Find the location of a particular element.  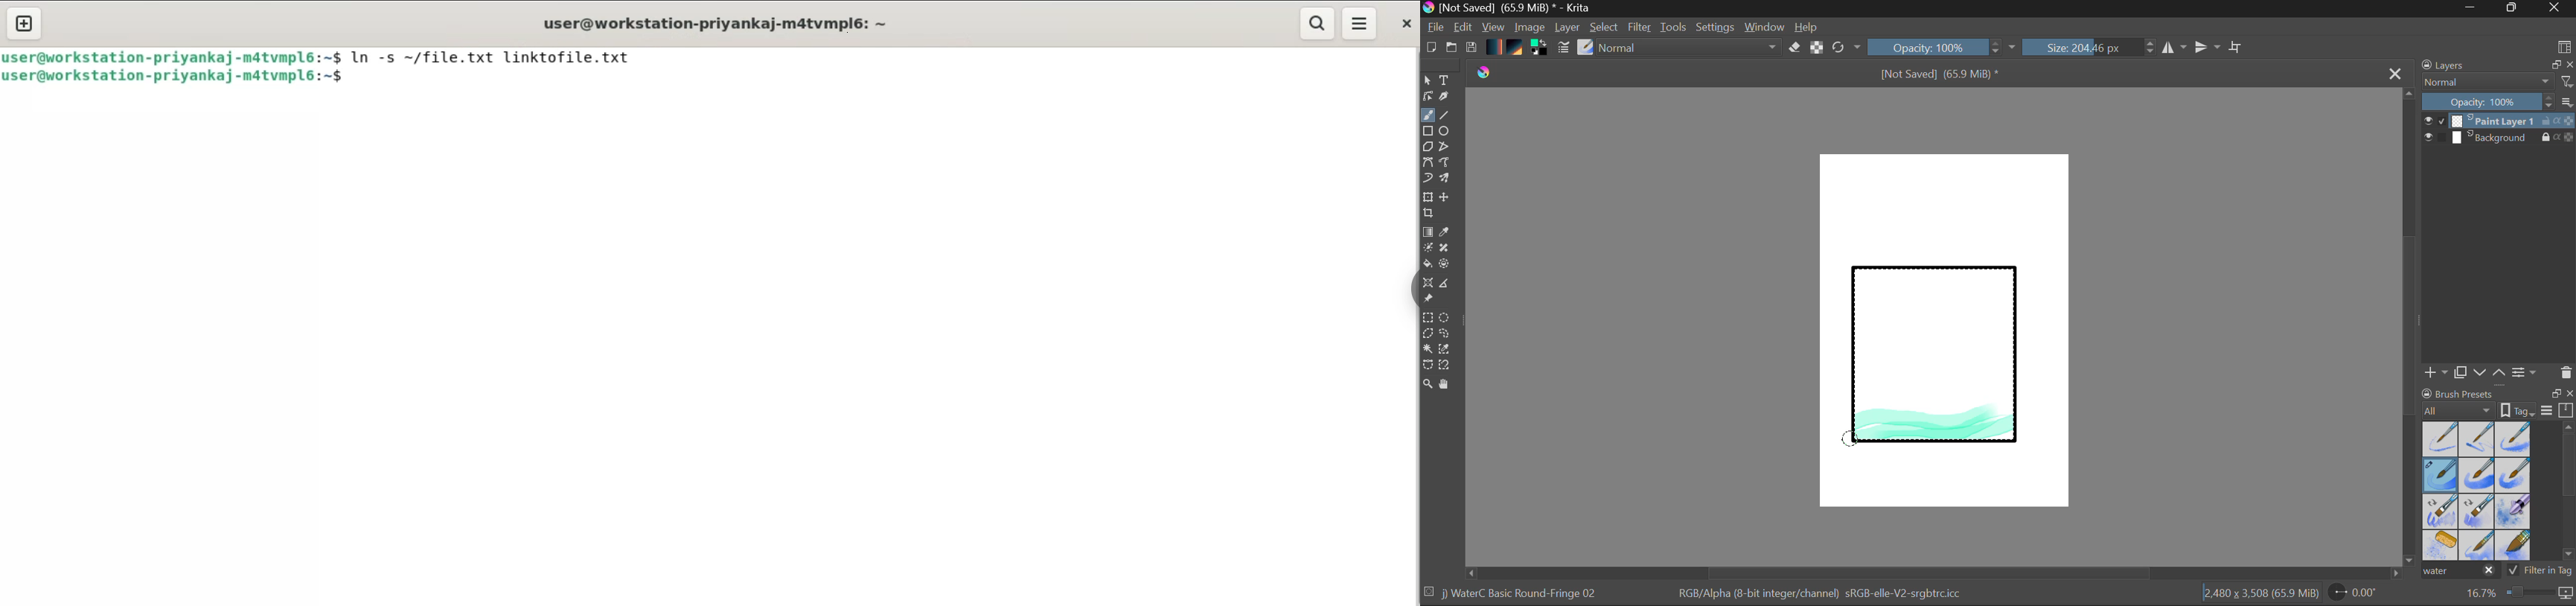

Window is located at coordinates (1766, 27).